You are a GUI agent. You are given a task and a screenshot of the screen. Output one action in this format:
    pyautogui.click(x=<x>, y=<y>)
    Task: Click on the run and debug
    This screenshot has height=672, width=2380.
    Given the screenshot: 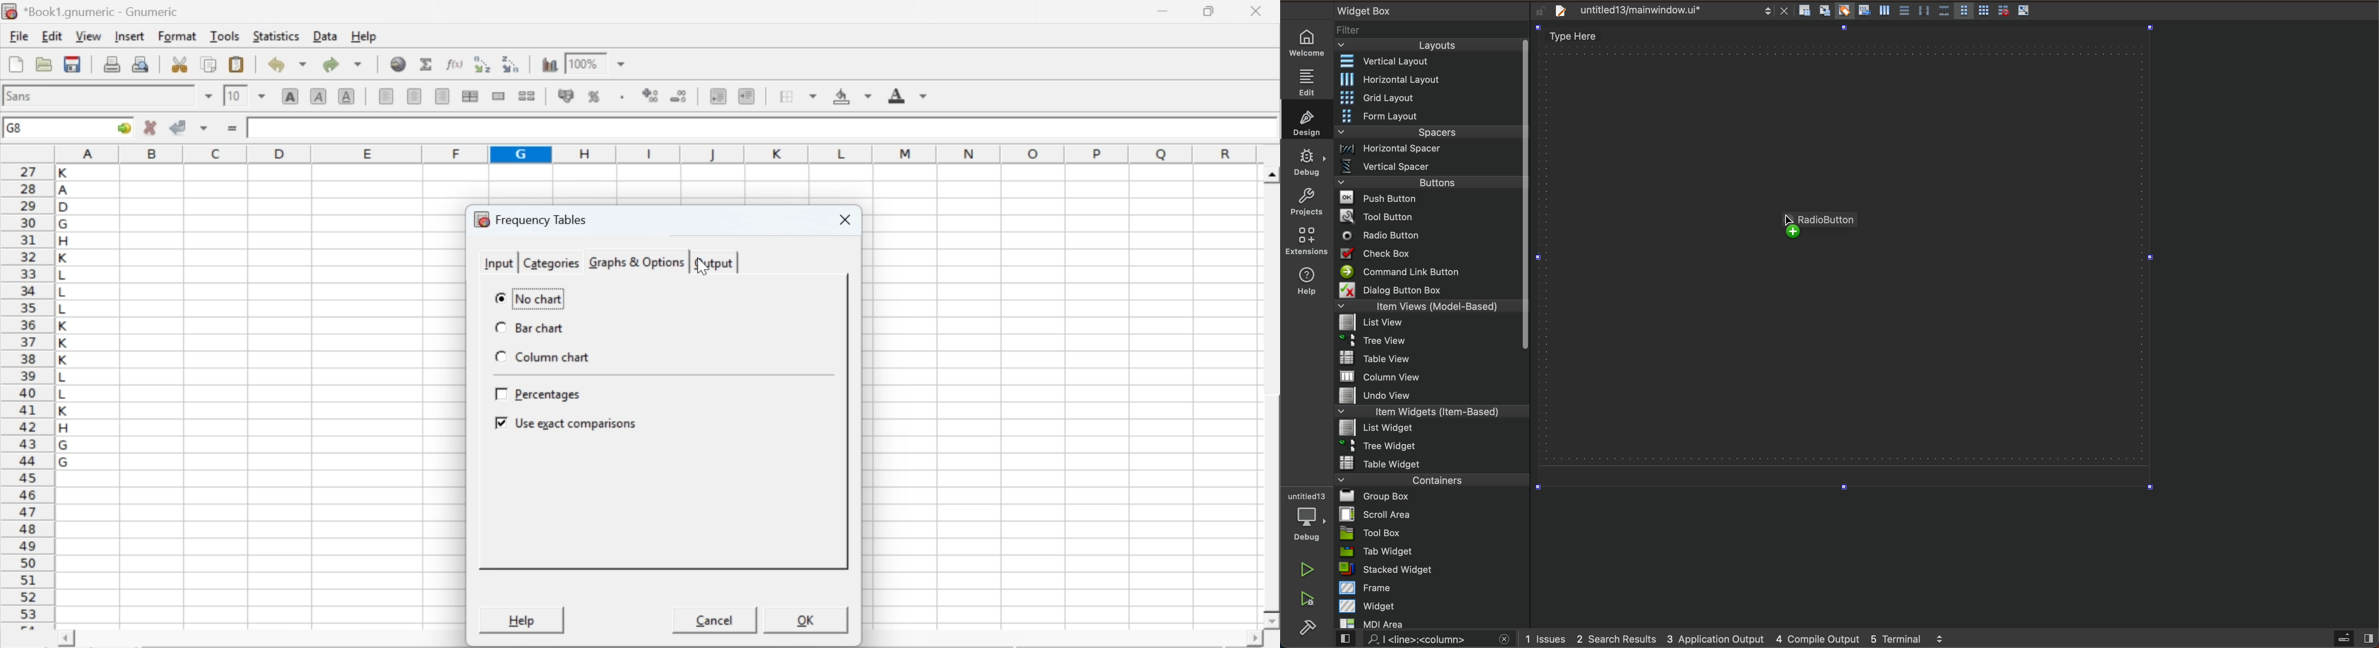 What is the action you would take?
    pyautogui.click(x=1308, y=600)
    